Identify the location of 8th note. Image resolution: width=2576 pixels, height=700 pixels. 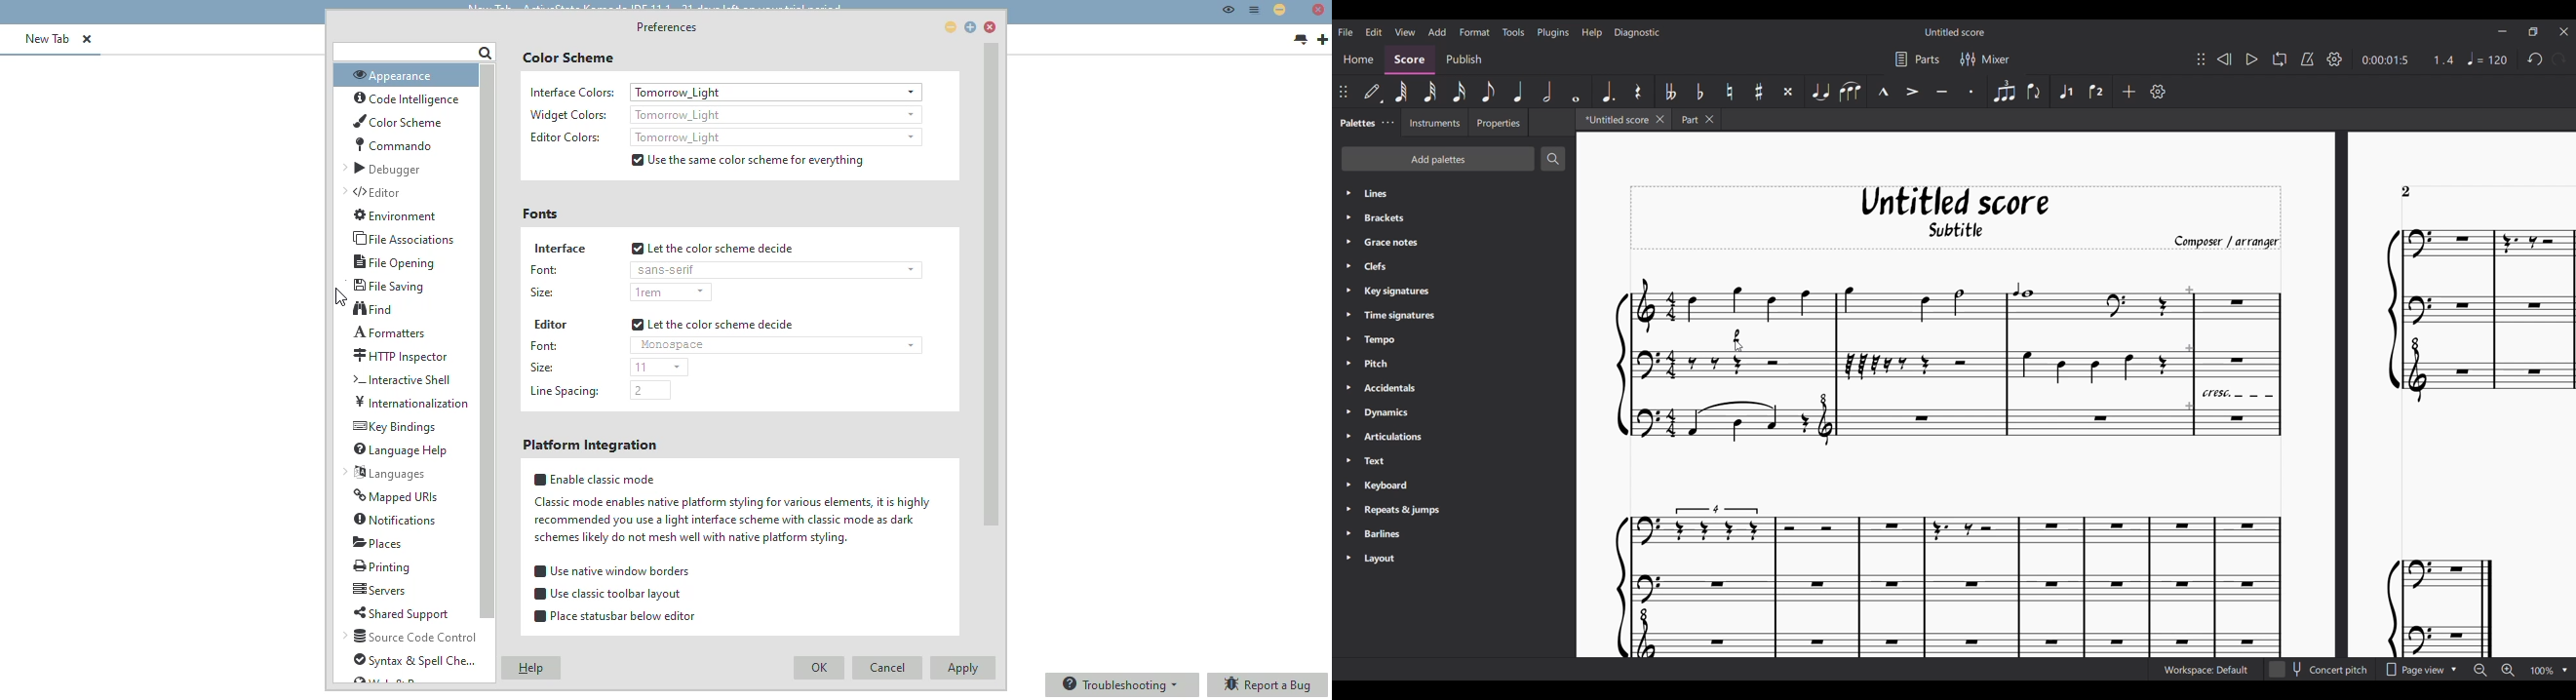
(1487, 91).